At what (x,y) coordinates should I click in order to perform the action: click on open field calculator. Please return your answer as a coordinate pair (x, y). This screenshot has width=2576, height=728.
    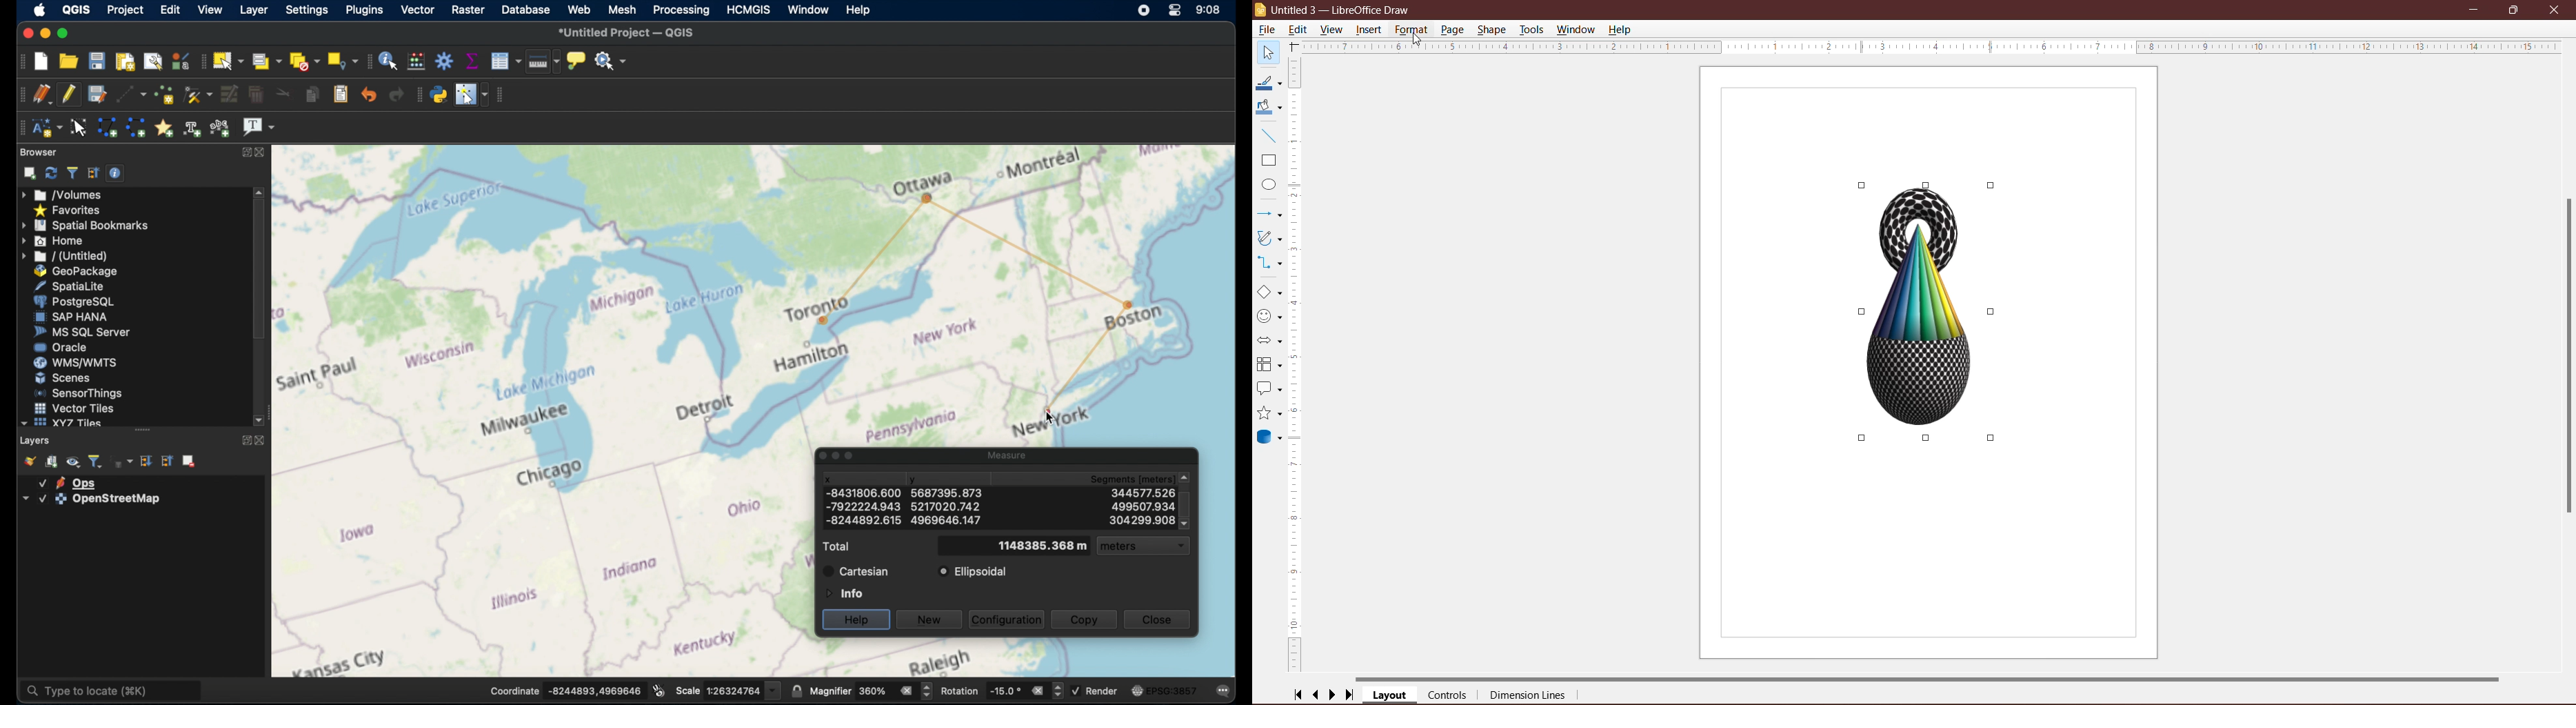
    Looking at the image, I should click on (418, 60).